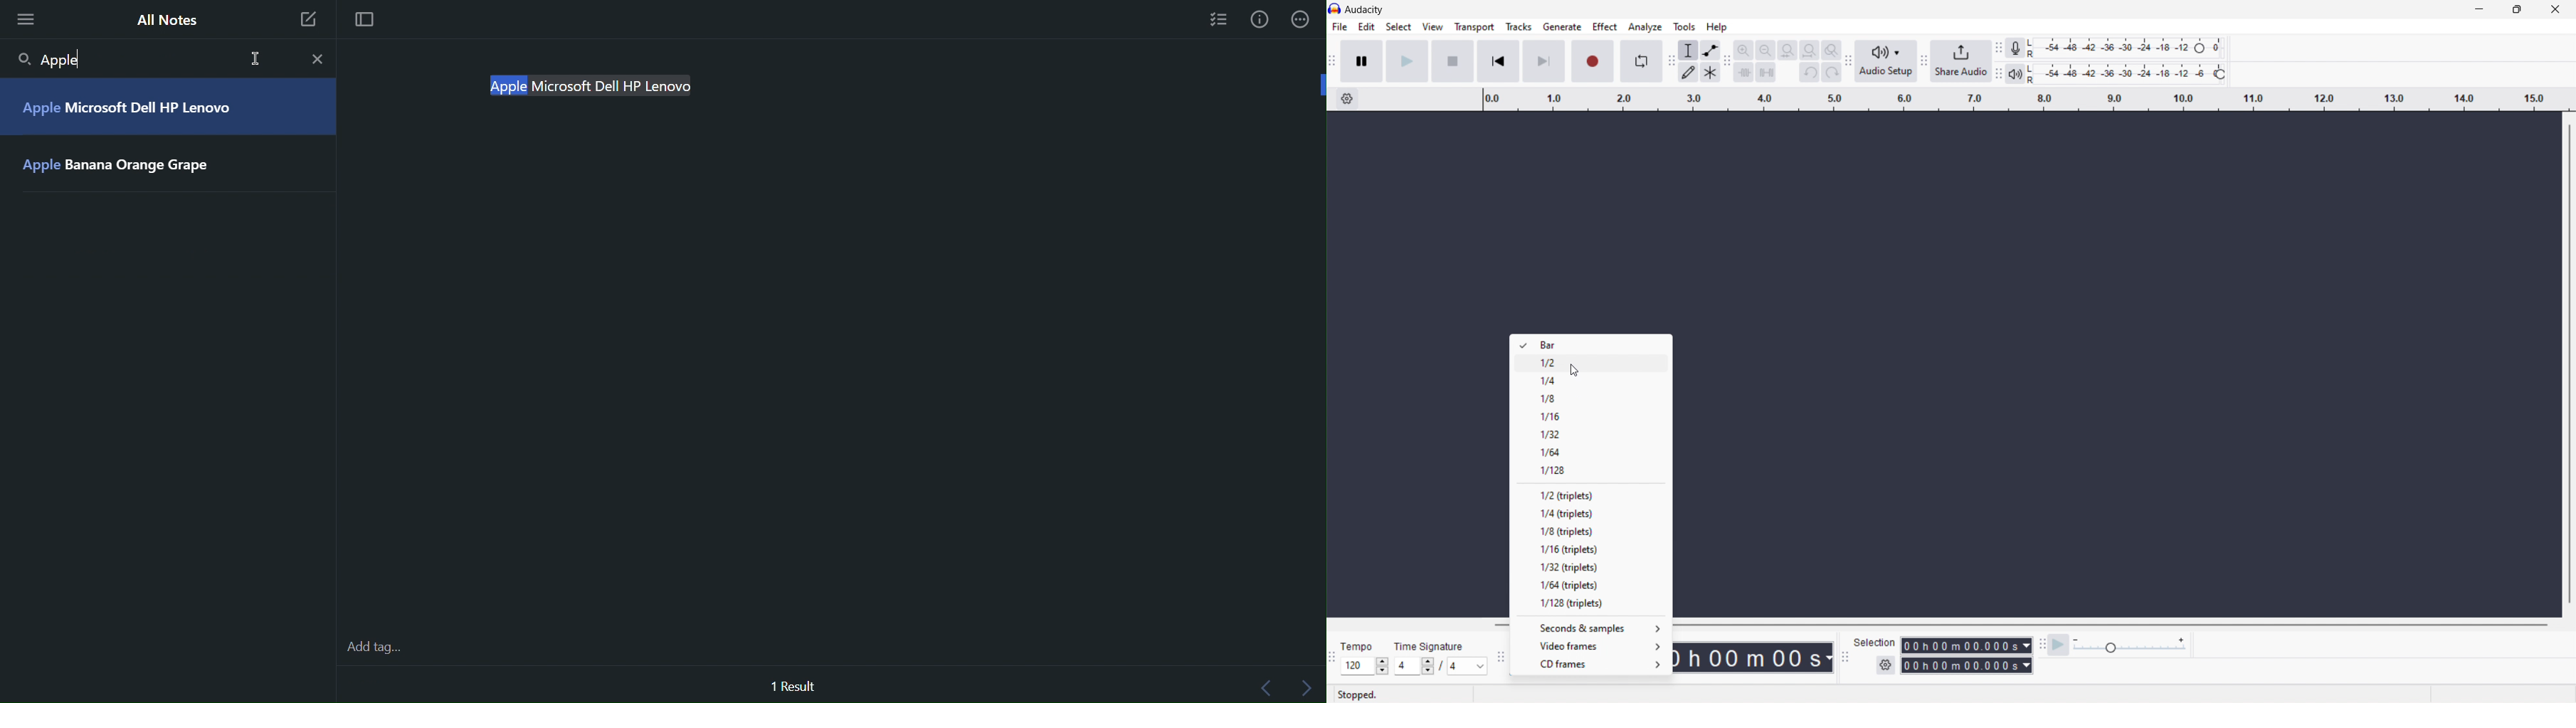 This screenshot has width=2576, height=728. I want to click on playback meter, so click(2129, 646).